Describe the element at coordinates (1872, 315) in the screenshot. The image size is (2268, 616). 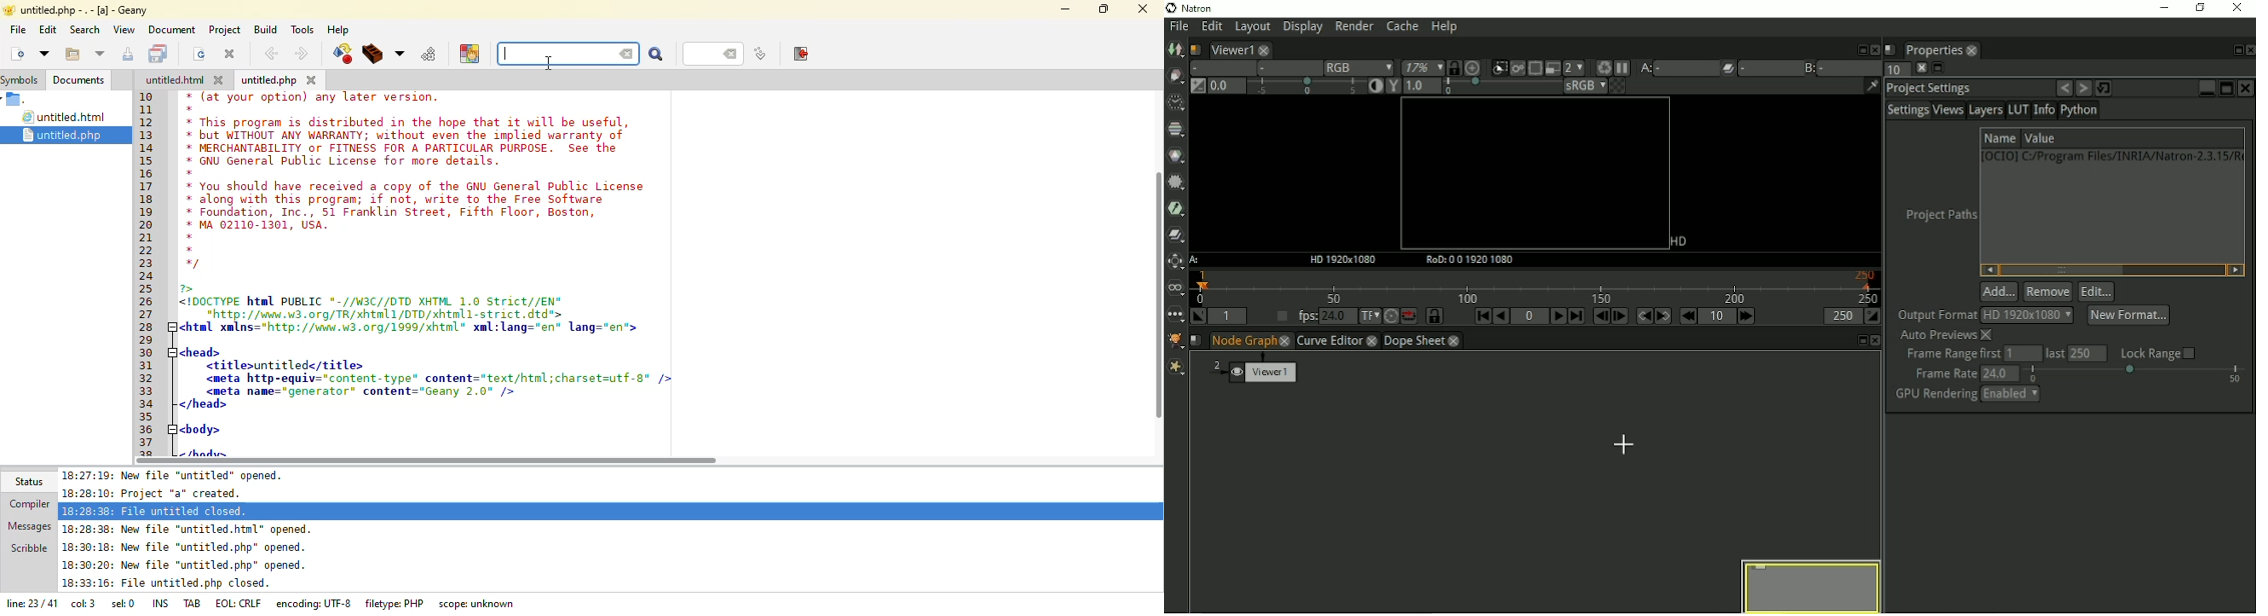
I see `Set playback out point` at that location.